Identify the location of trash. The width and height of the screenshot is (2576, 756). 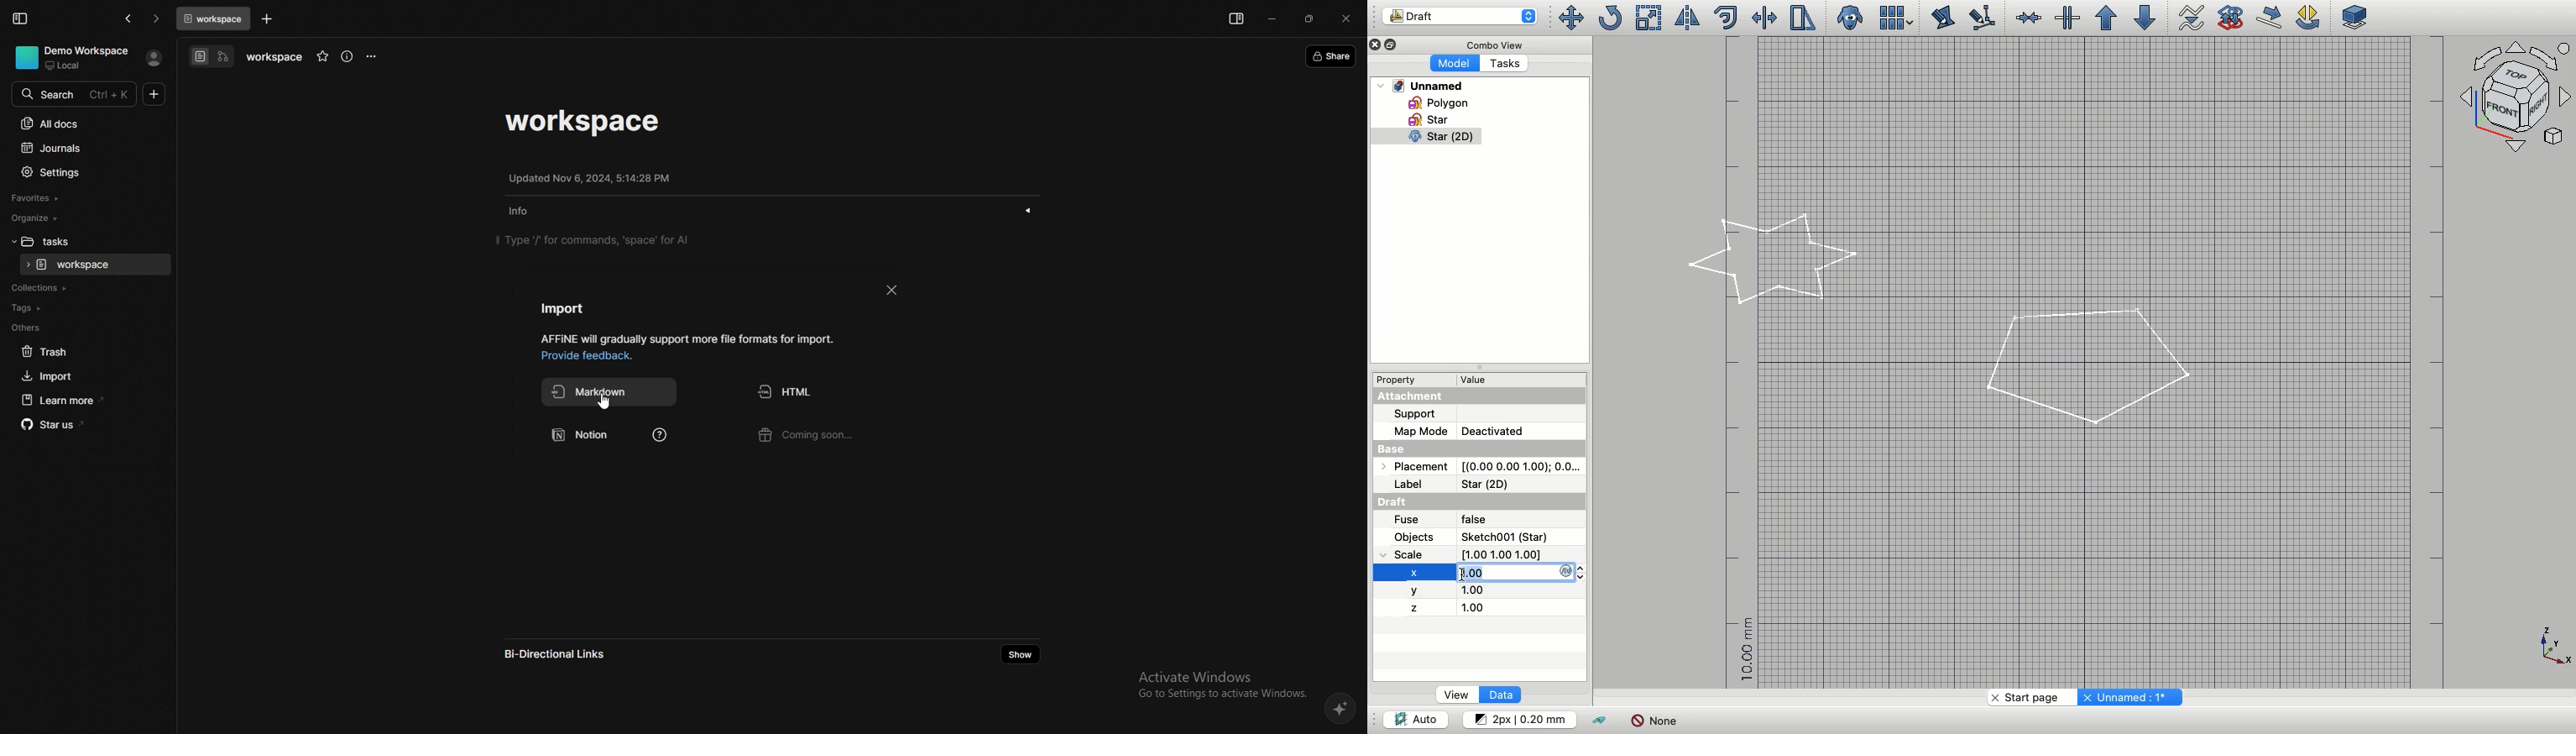
(83, 352).